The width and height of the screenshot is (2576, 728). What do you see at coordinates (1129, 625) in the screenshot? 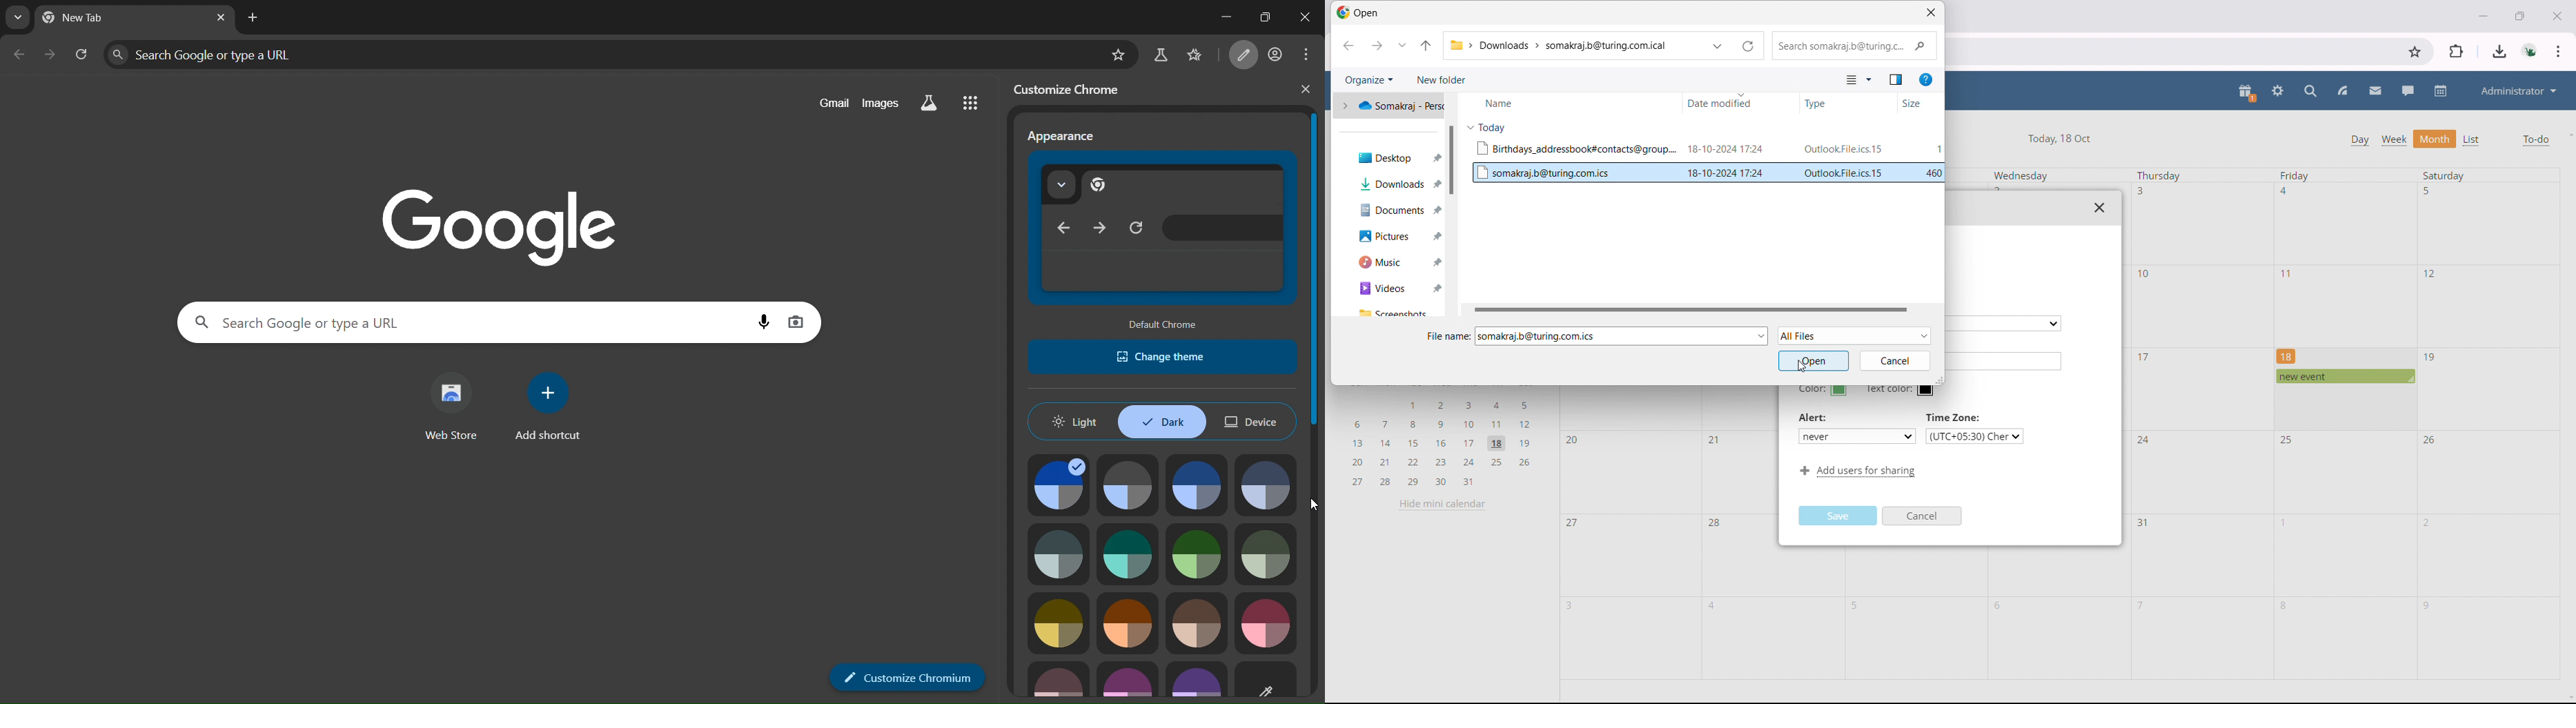
I see `image` at bounding box center [1129, 625].